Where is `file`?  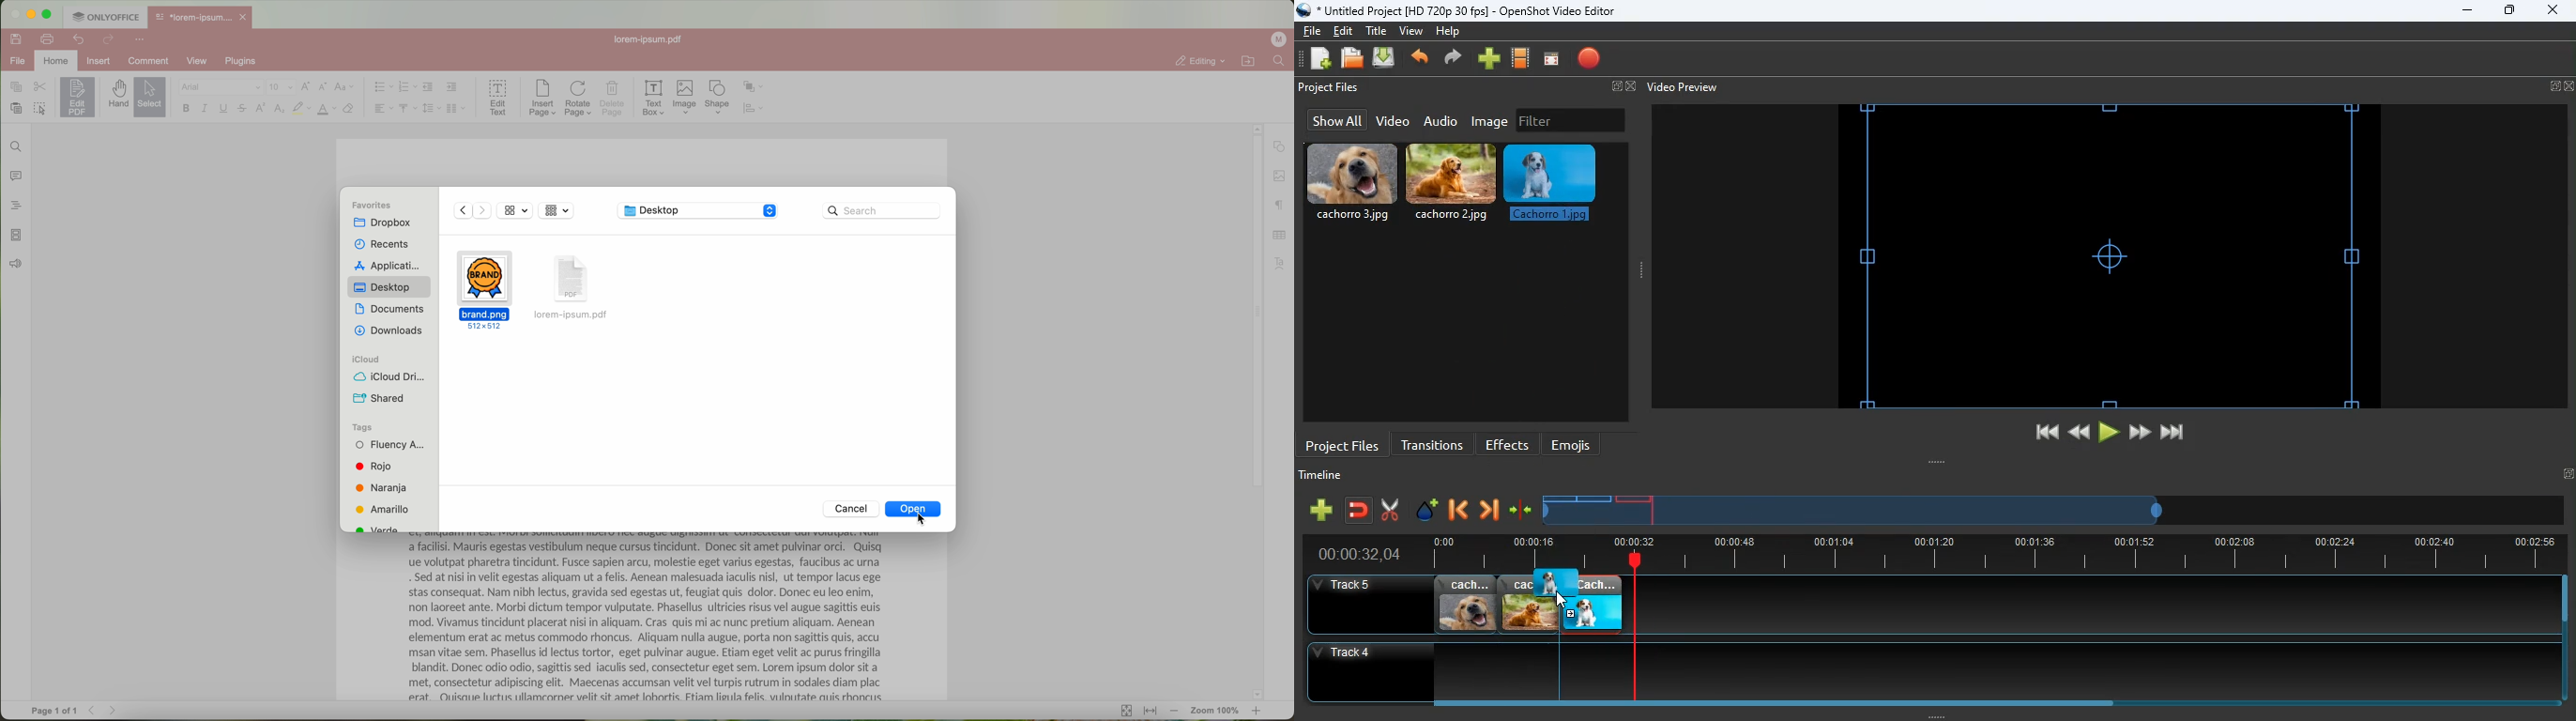
file is located at coordinates (1312, 29).